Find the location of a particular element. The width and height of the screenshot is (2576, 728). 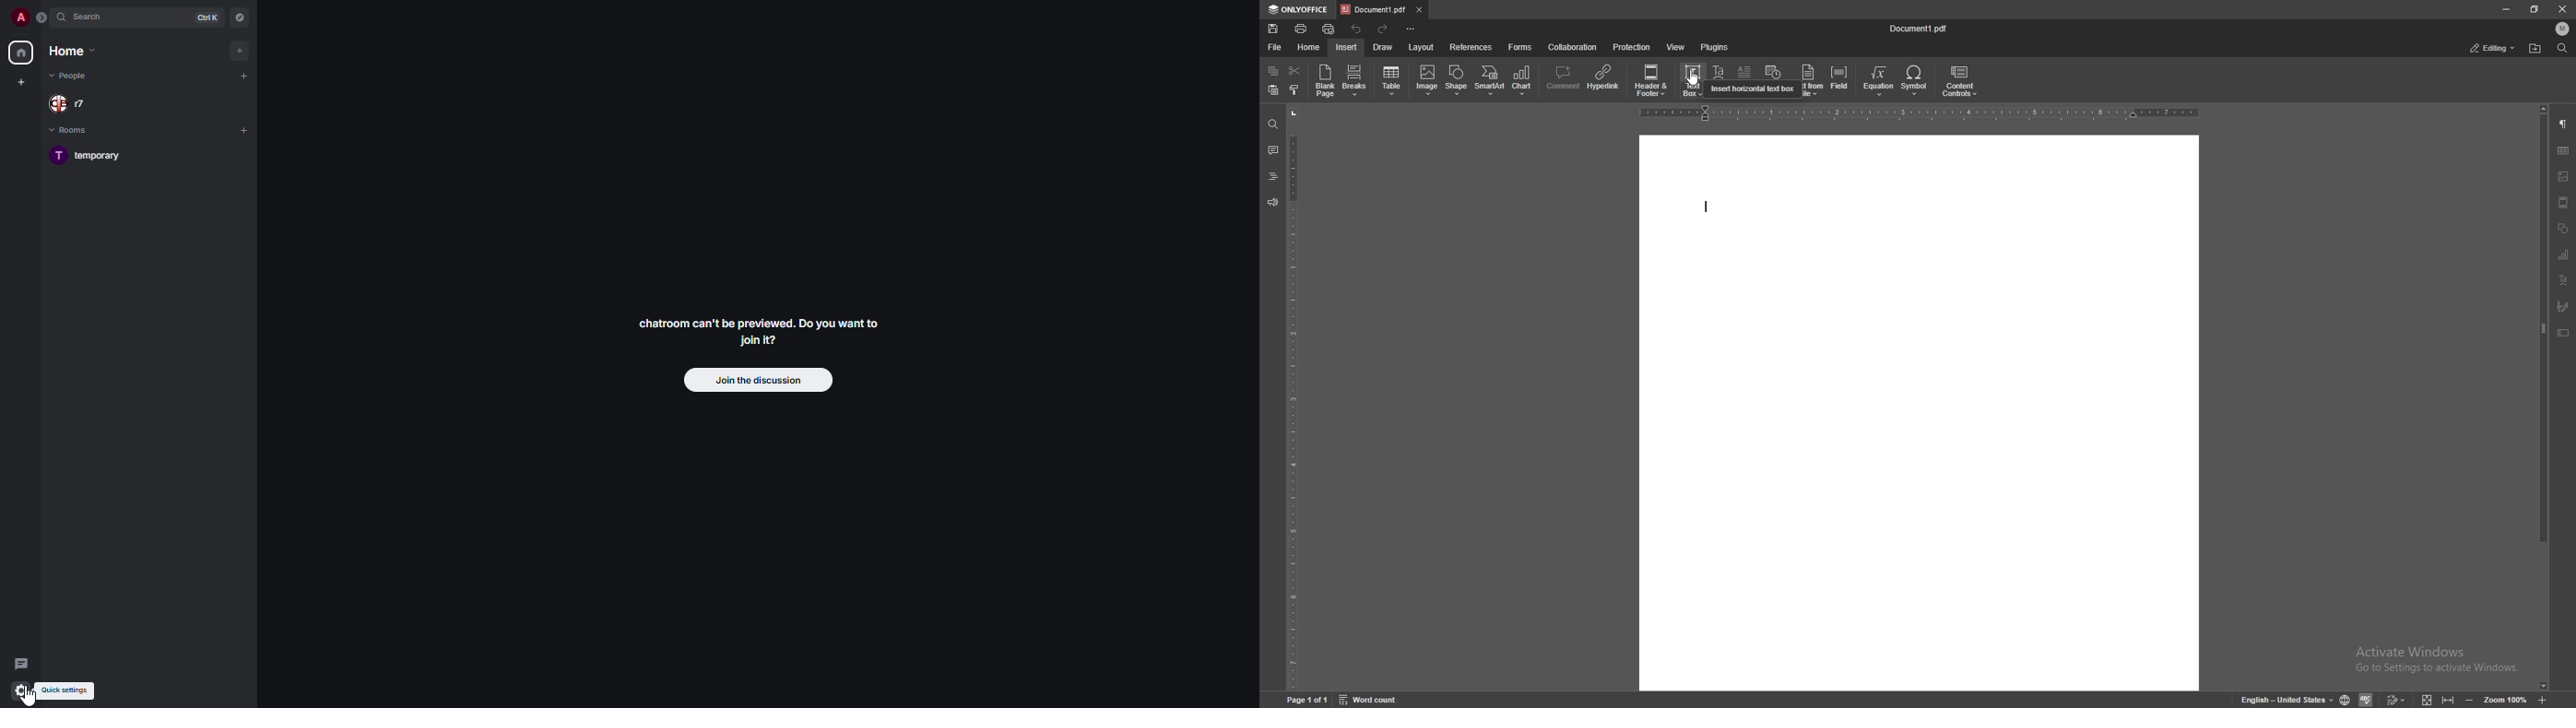

table is located at coordinates (1393, 81).